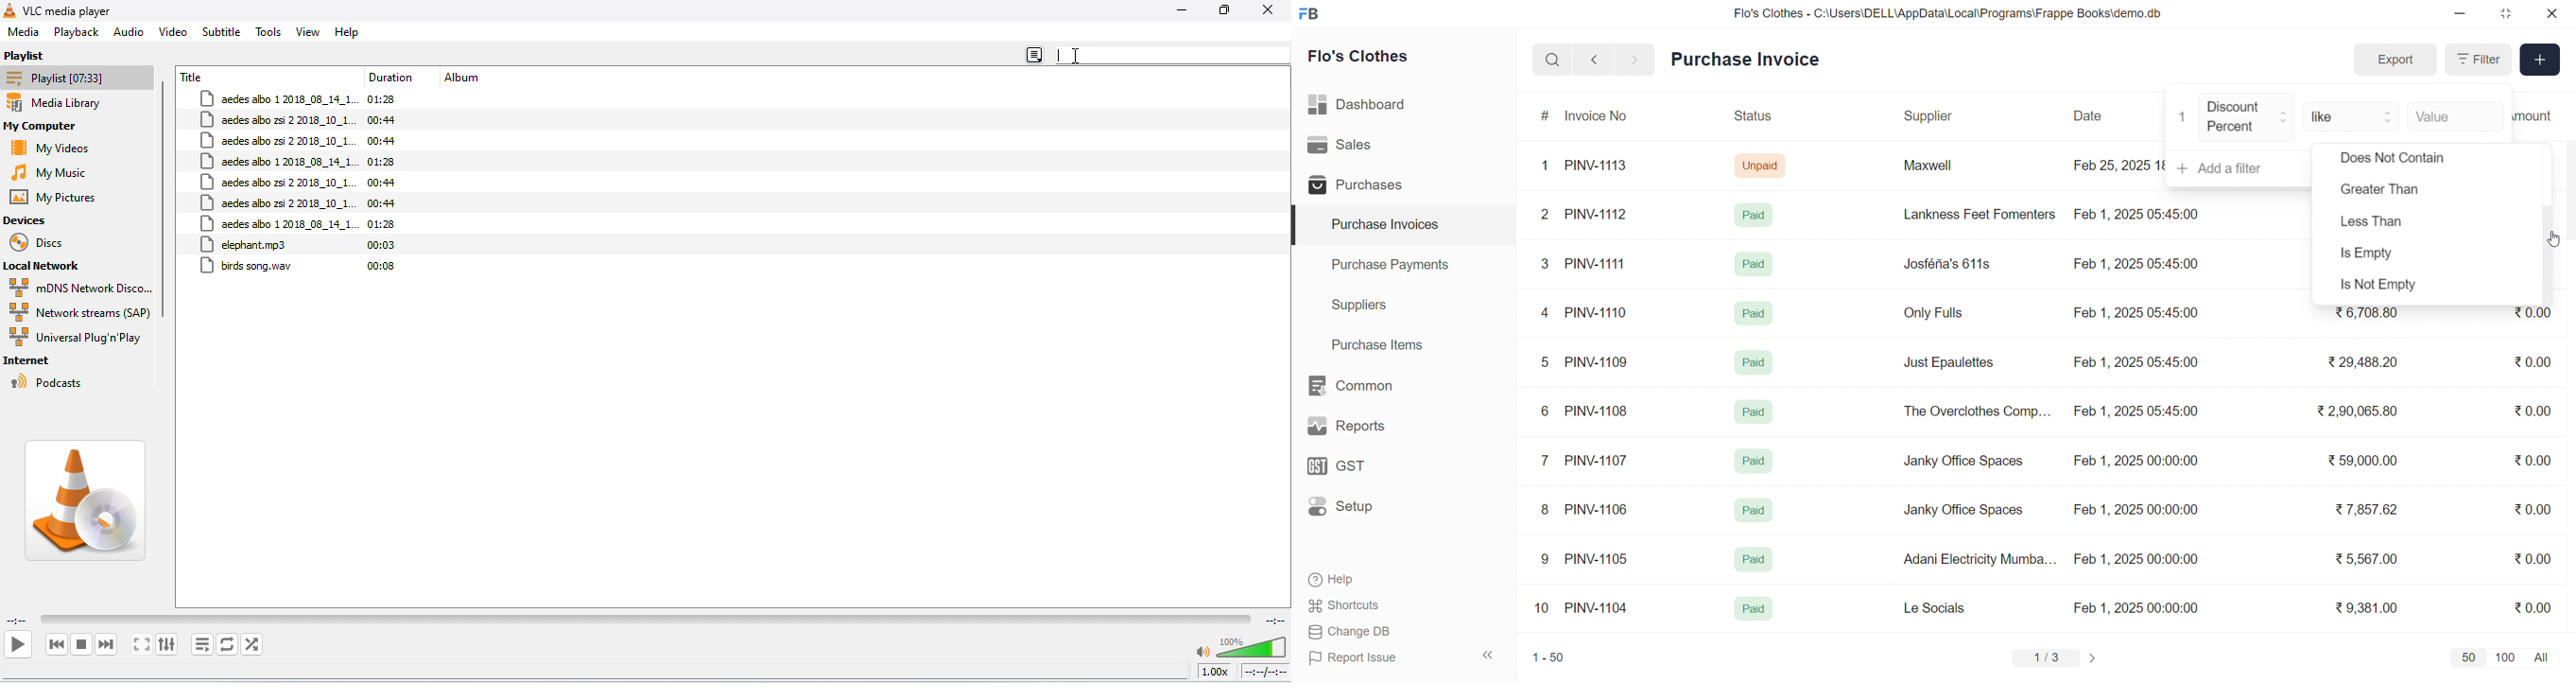 This screenshot has height=700, width=2576. Describe the element at coordinates (1963, 512) in the screenshot. I see `Janky Office Spaces` at that location.